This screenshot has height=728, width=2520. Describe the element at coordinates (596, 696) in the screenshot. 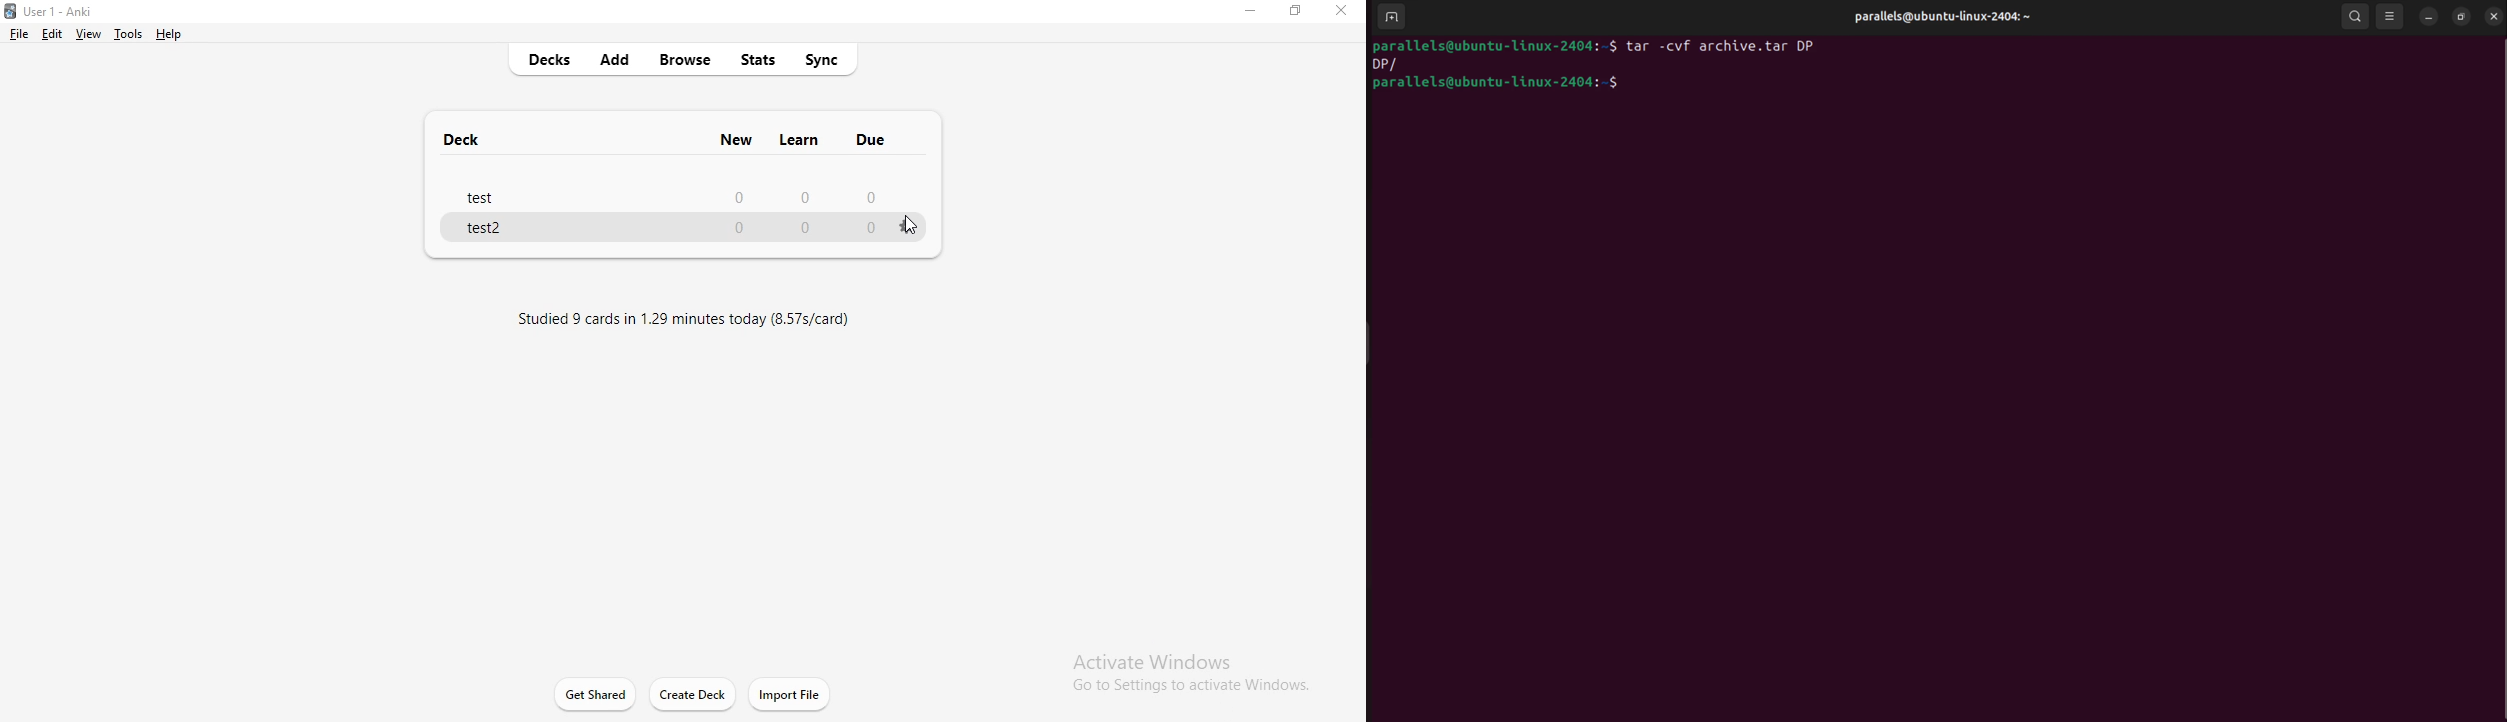

I see `get shared` at that location.